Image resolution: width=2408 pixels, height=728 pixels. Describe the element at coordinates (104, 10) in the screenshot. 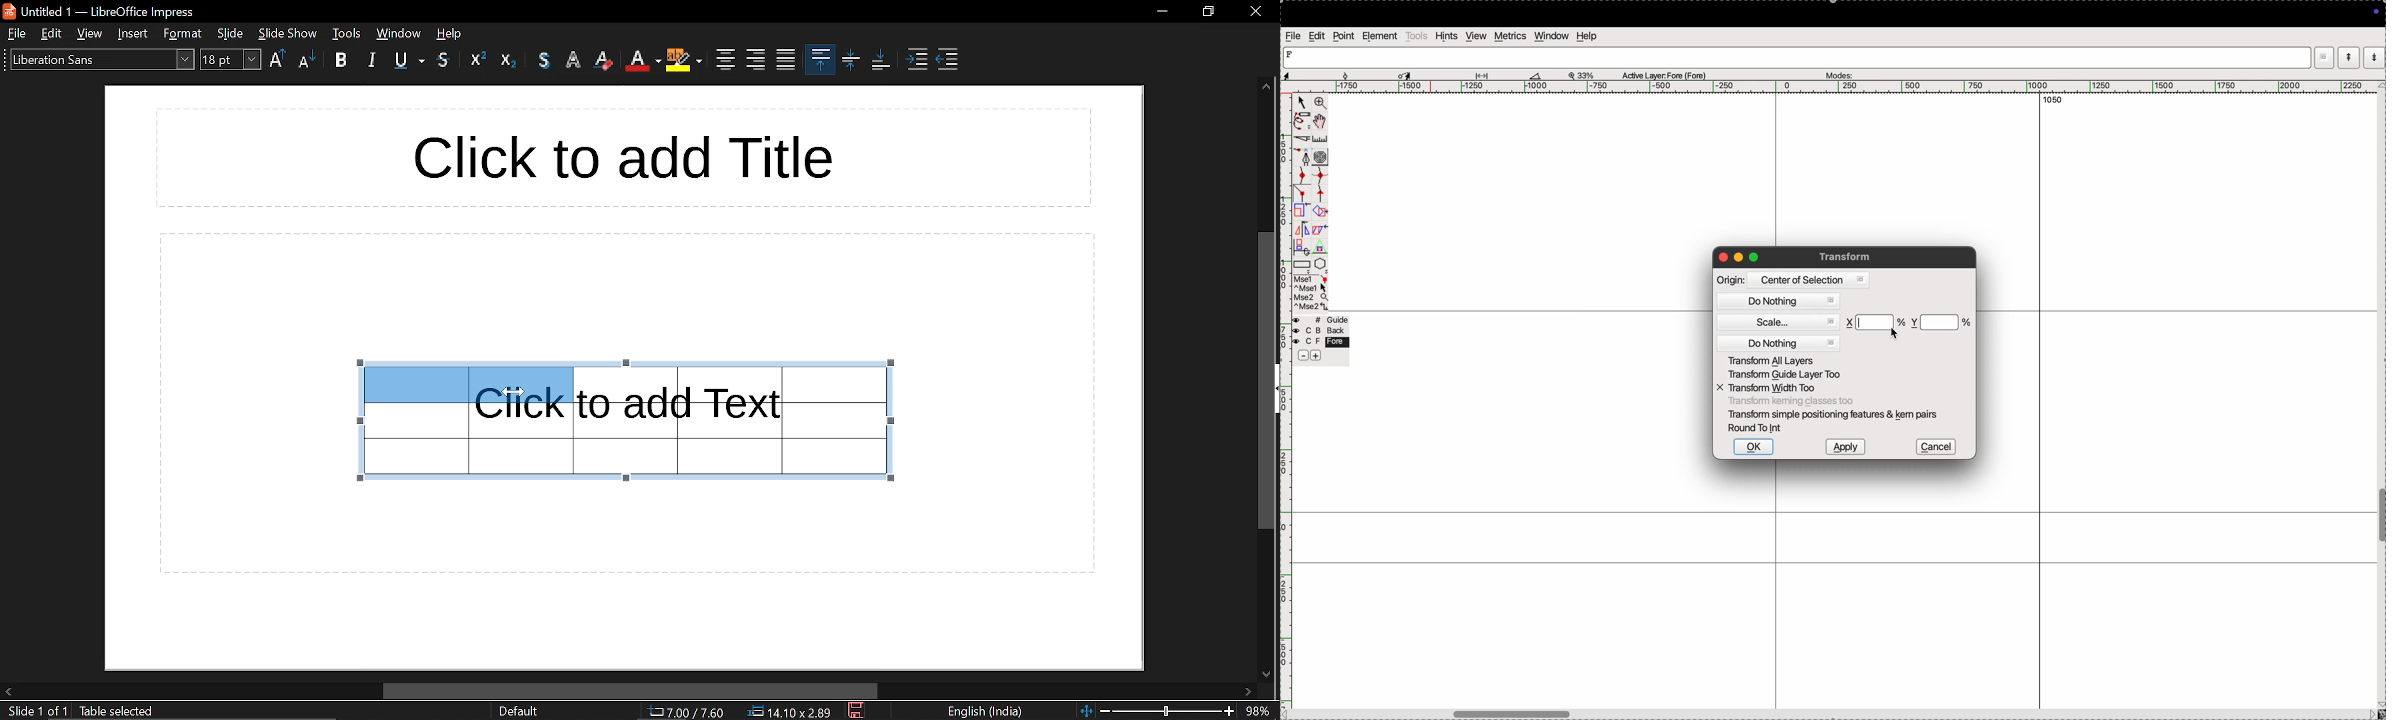

I see `untitled 1- libreoffice impress` at that location.